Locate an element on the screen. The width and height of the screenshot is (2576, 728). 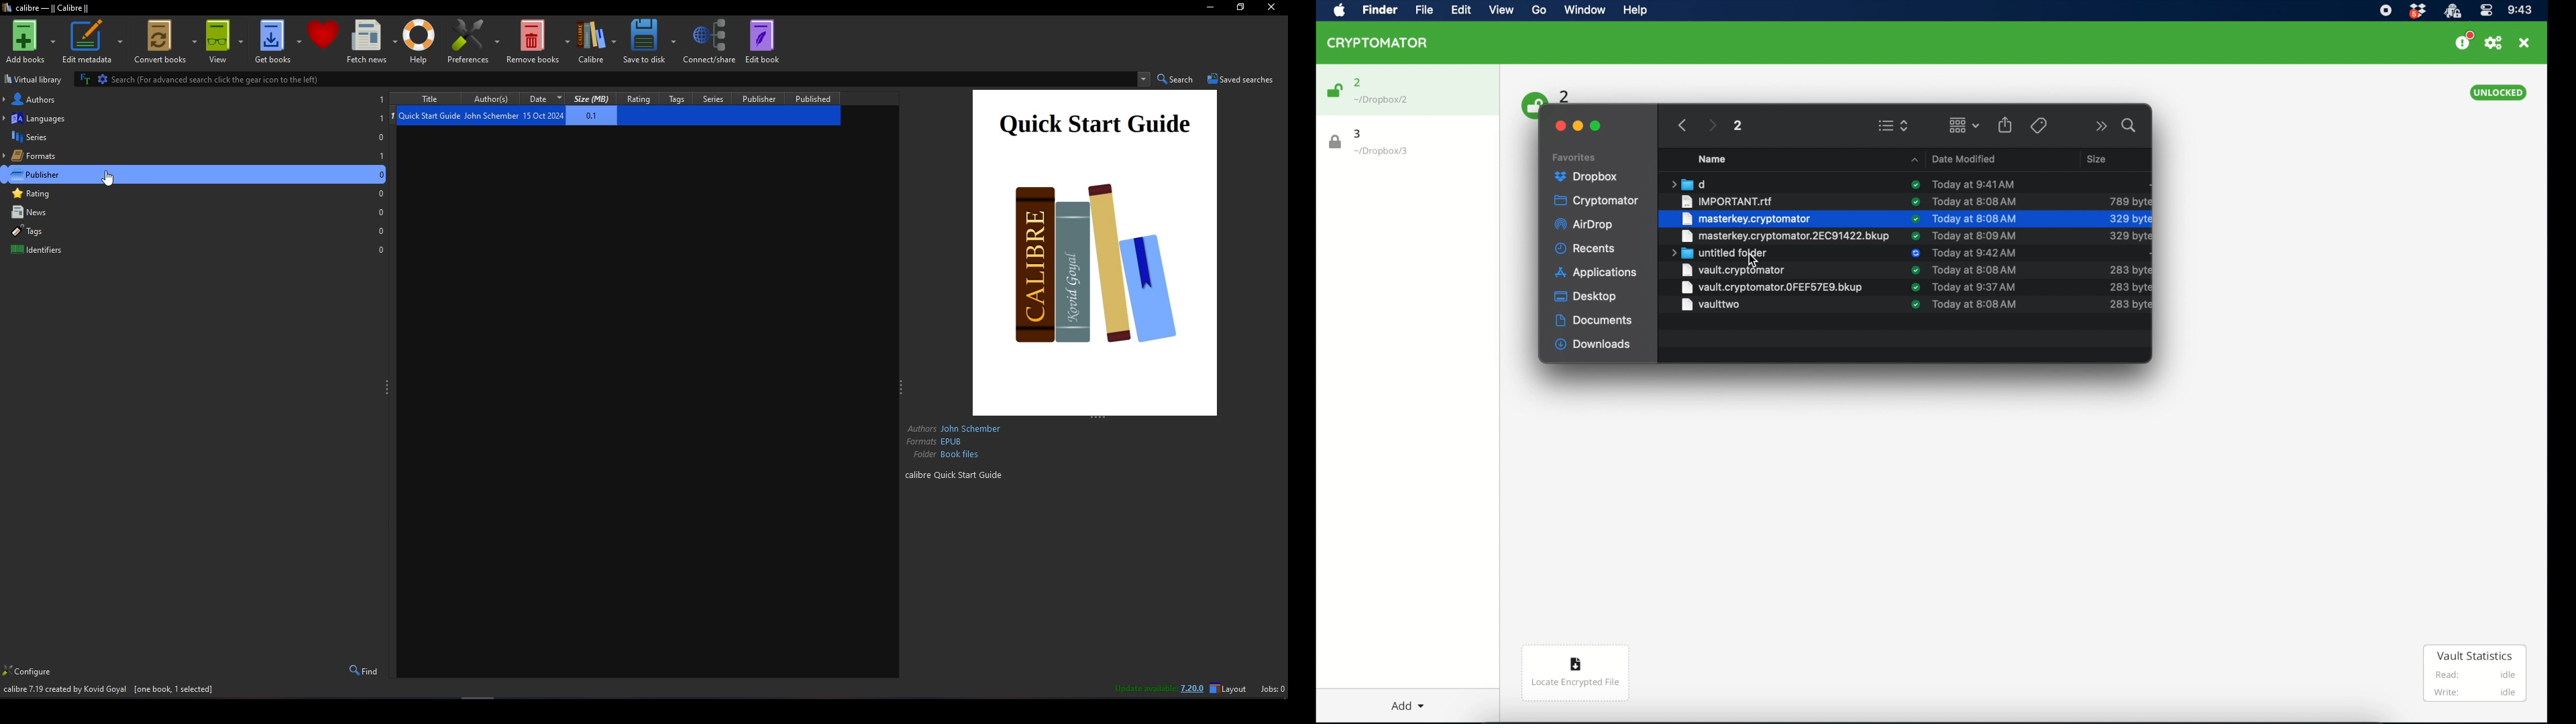
apple icon is located at coordinates (1340, 11).